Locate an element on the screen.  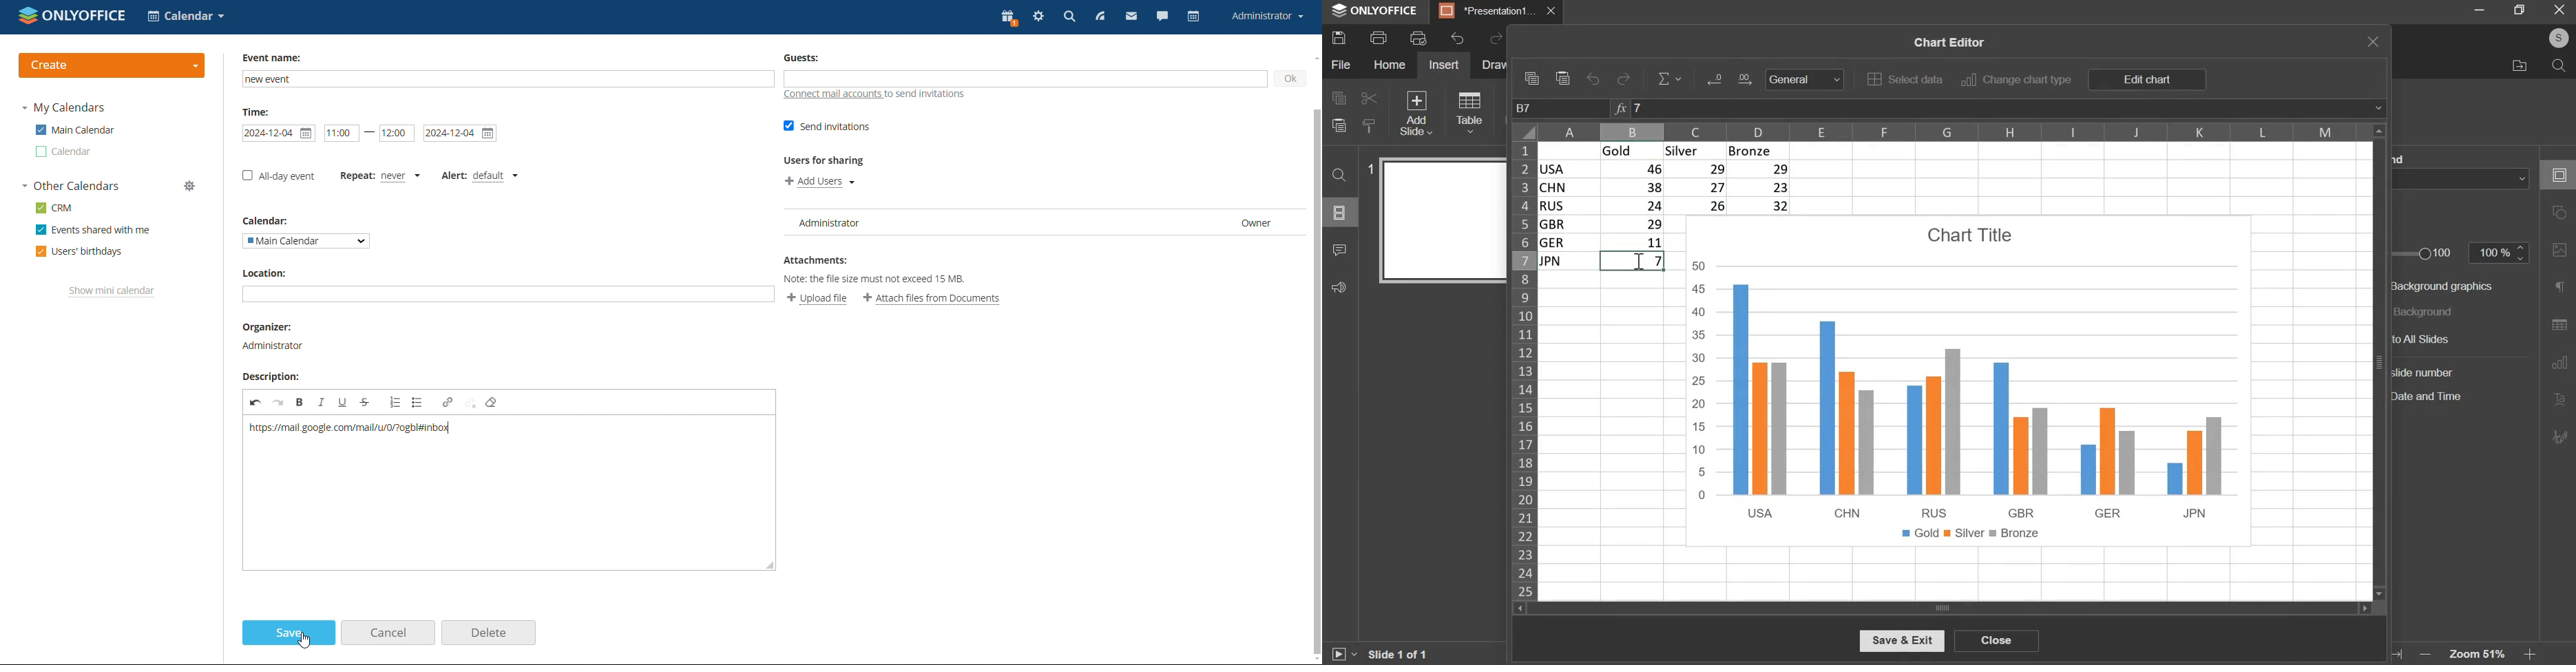
my calendars is located at coordinates (64, 108).